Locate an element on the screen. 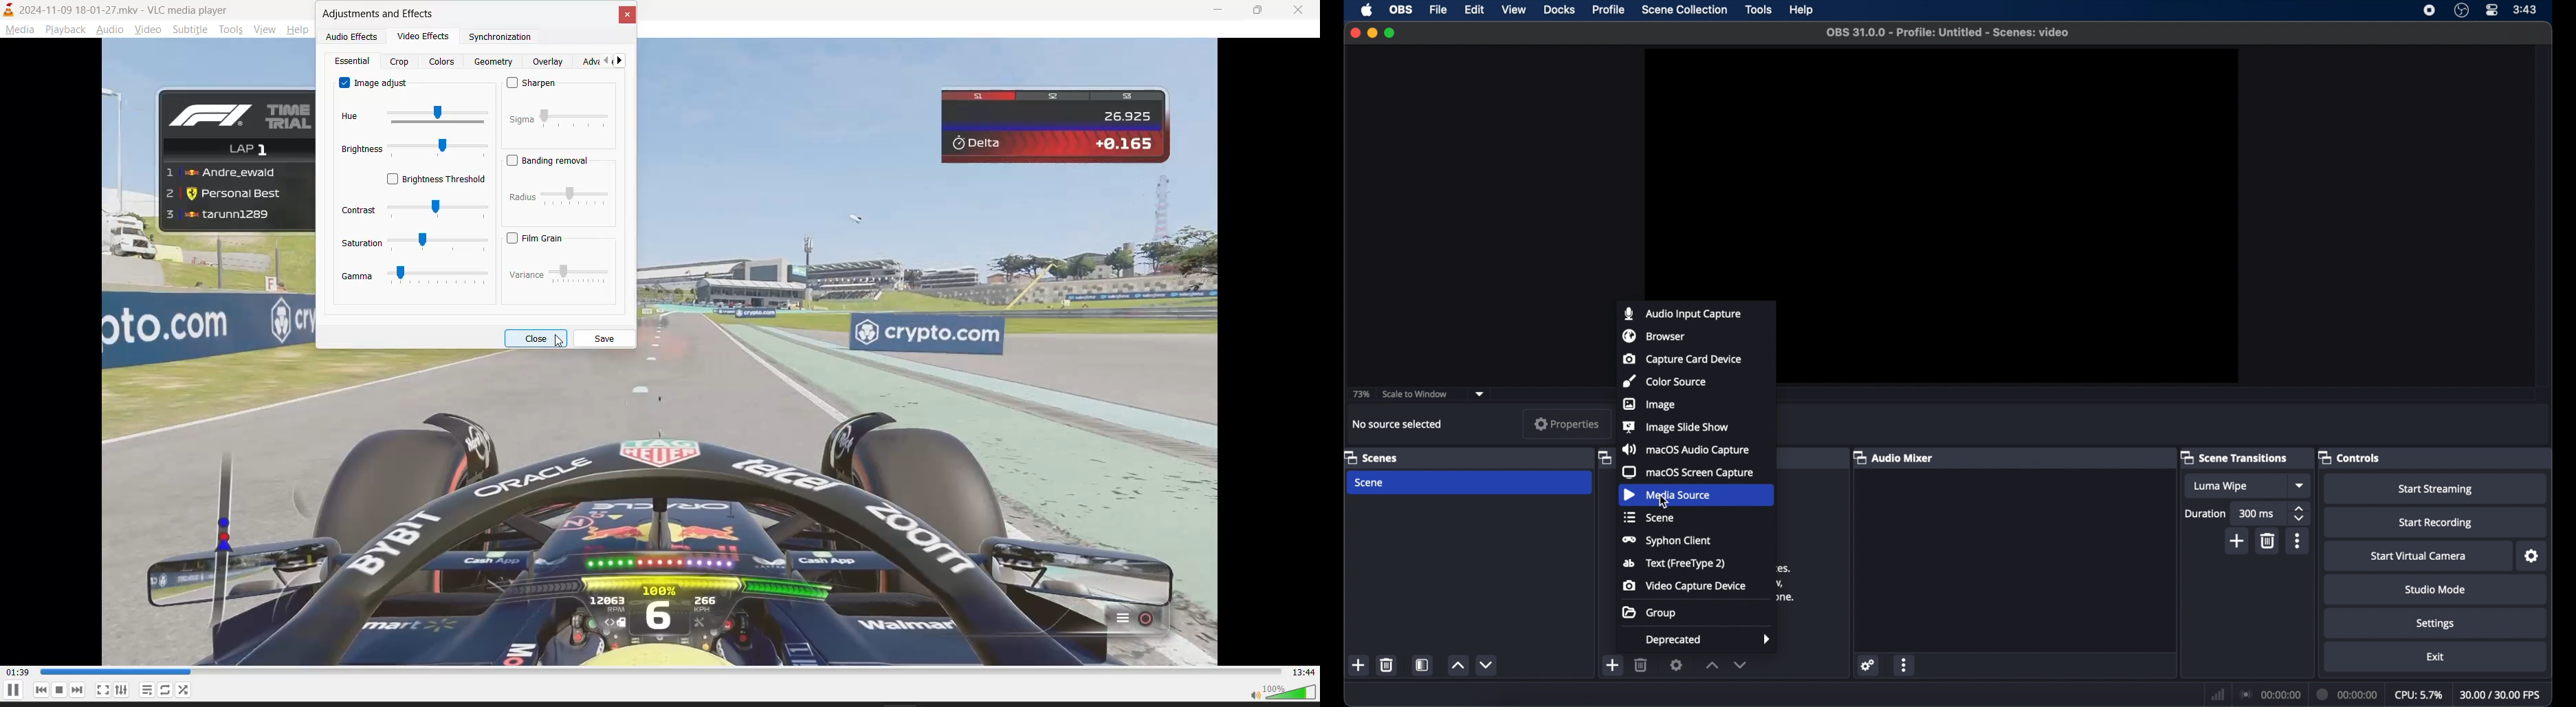 Image resolution: width=2576 pixels, height=728 pixels. sigma is located at coordinates (558, 122).